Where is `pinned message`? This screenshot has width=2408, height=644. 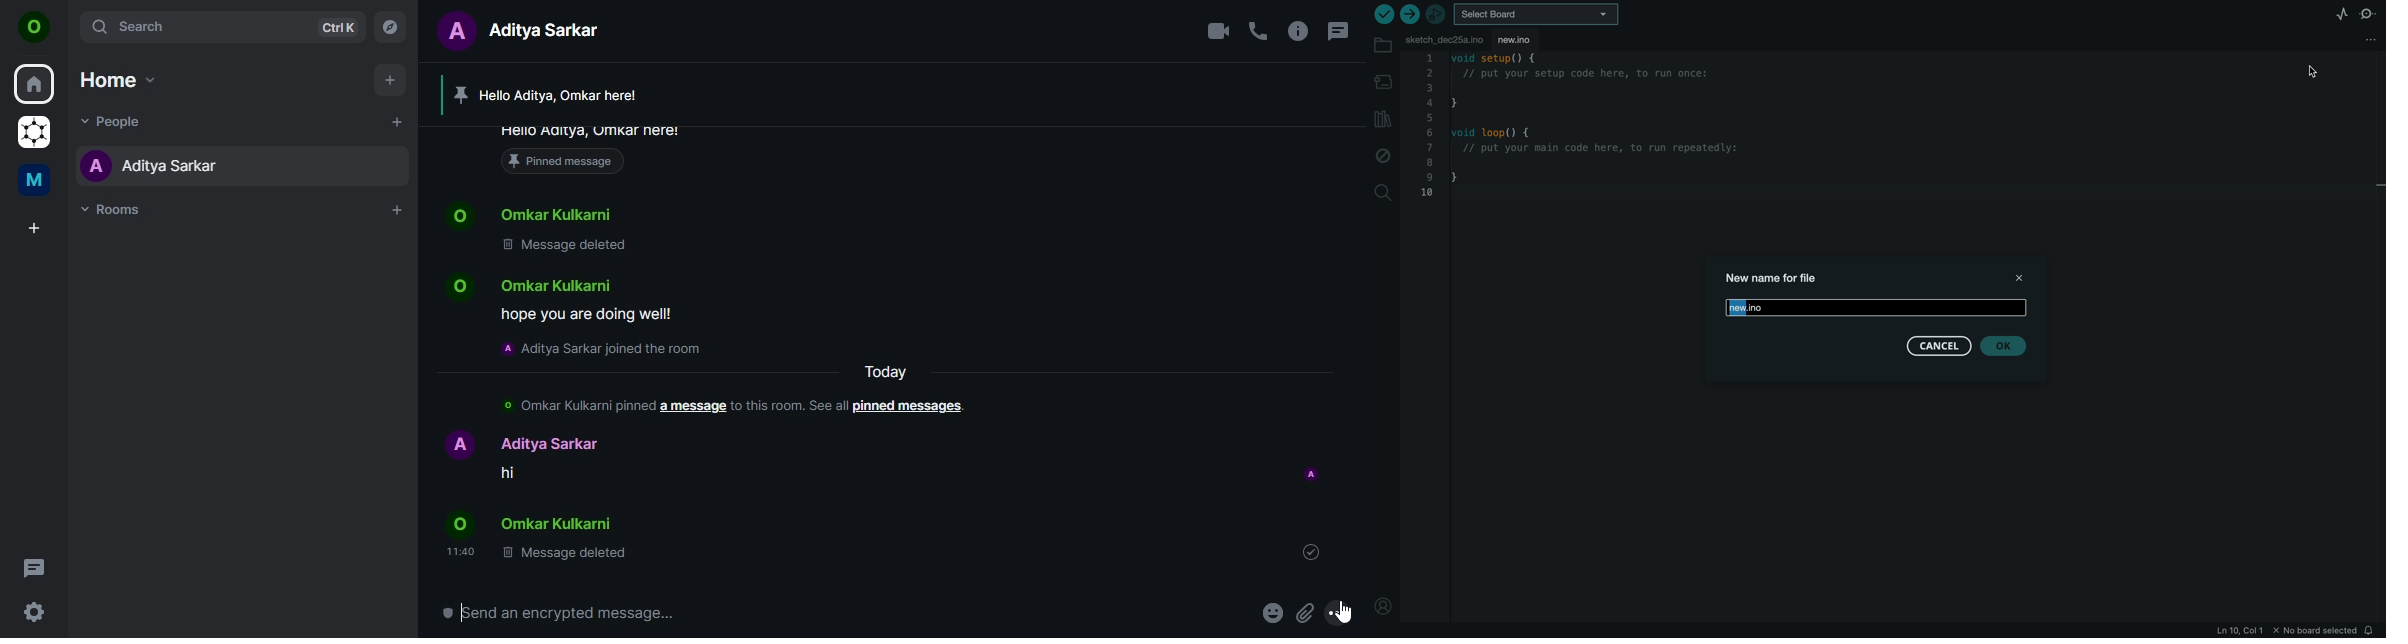
pinned message is located at coordinates (593, 148).